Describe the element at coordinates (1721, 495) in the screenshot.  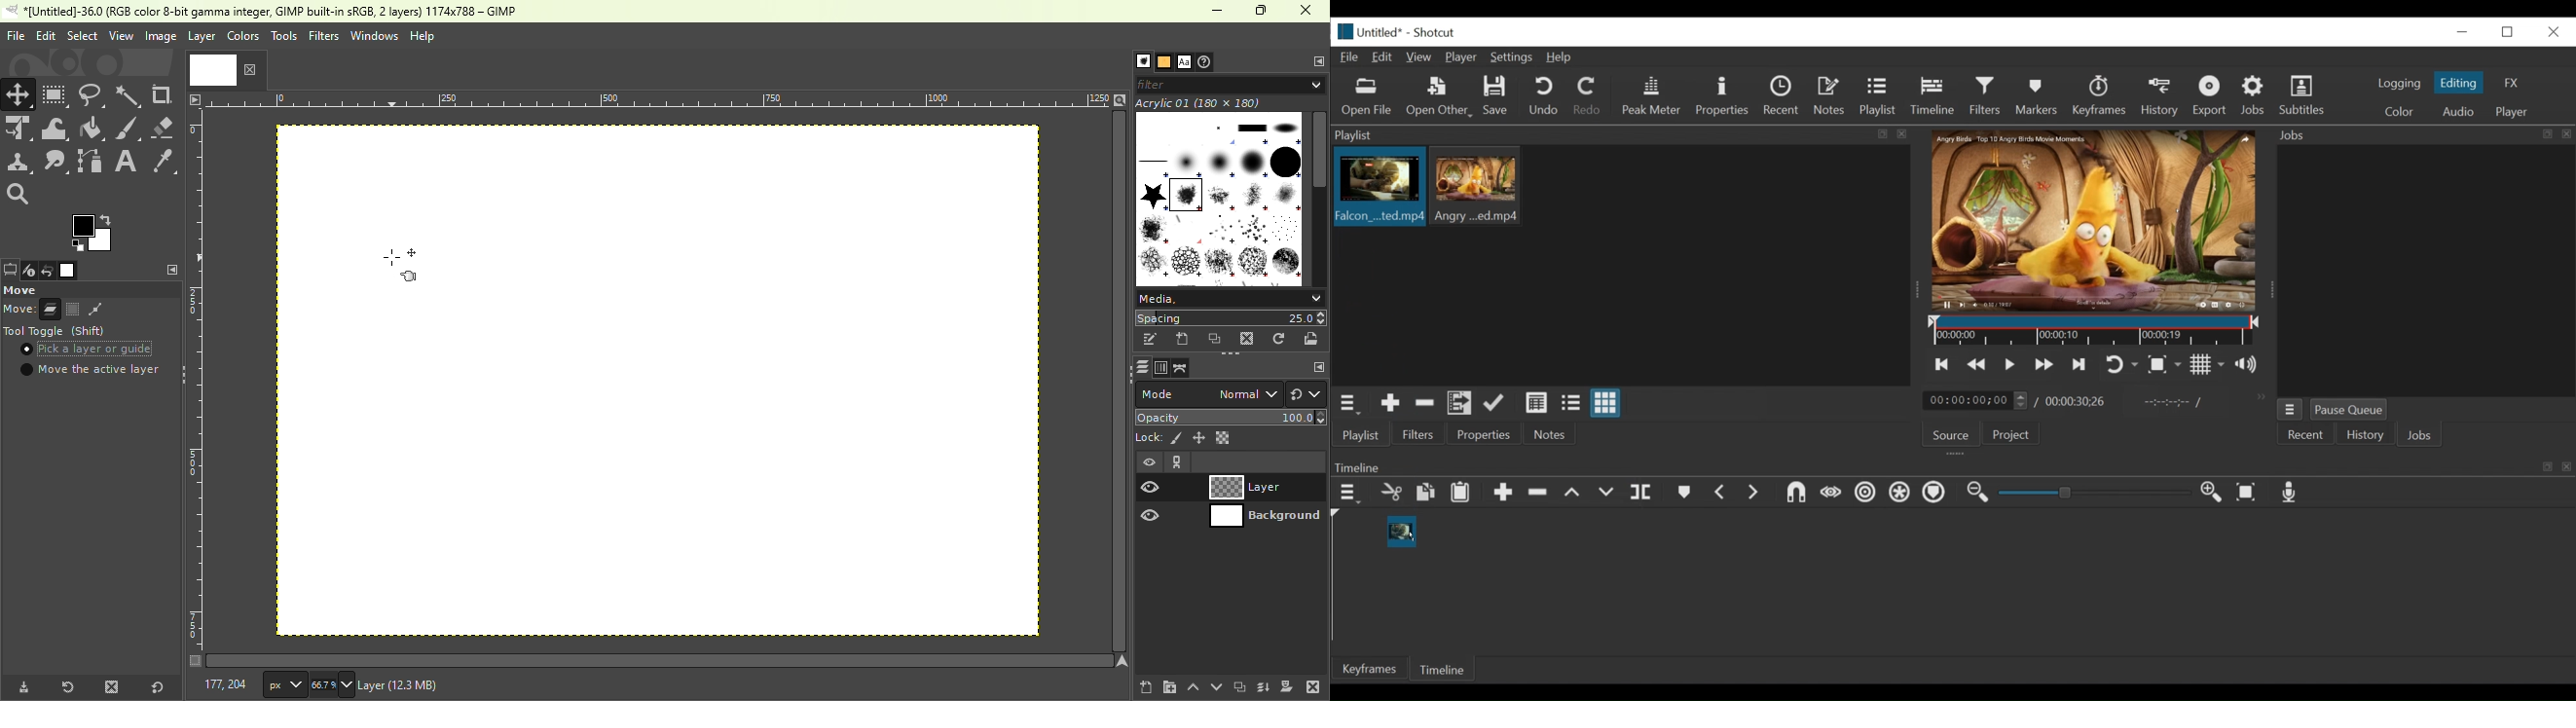
I see `Previous marker` at that location.